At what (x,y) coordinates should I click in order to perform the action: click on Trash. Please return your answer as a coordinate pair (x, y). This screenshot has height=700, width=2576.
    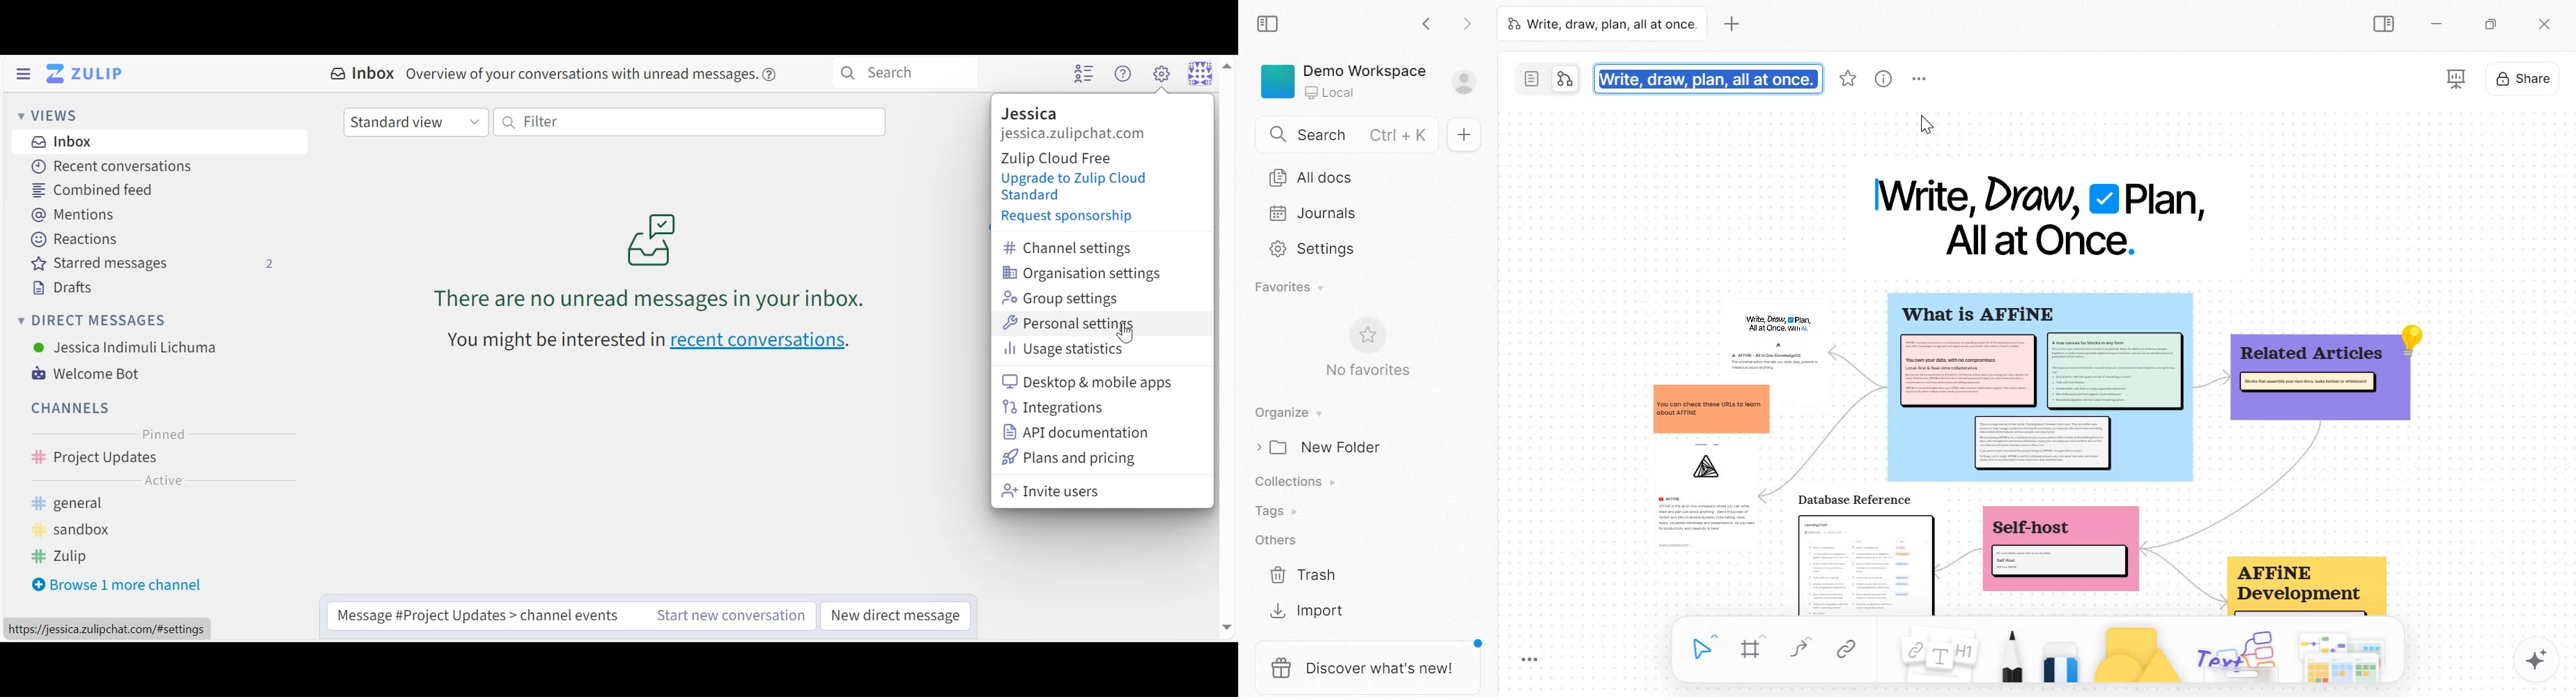
    Looking at the image, I should click on (1303, 572).